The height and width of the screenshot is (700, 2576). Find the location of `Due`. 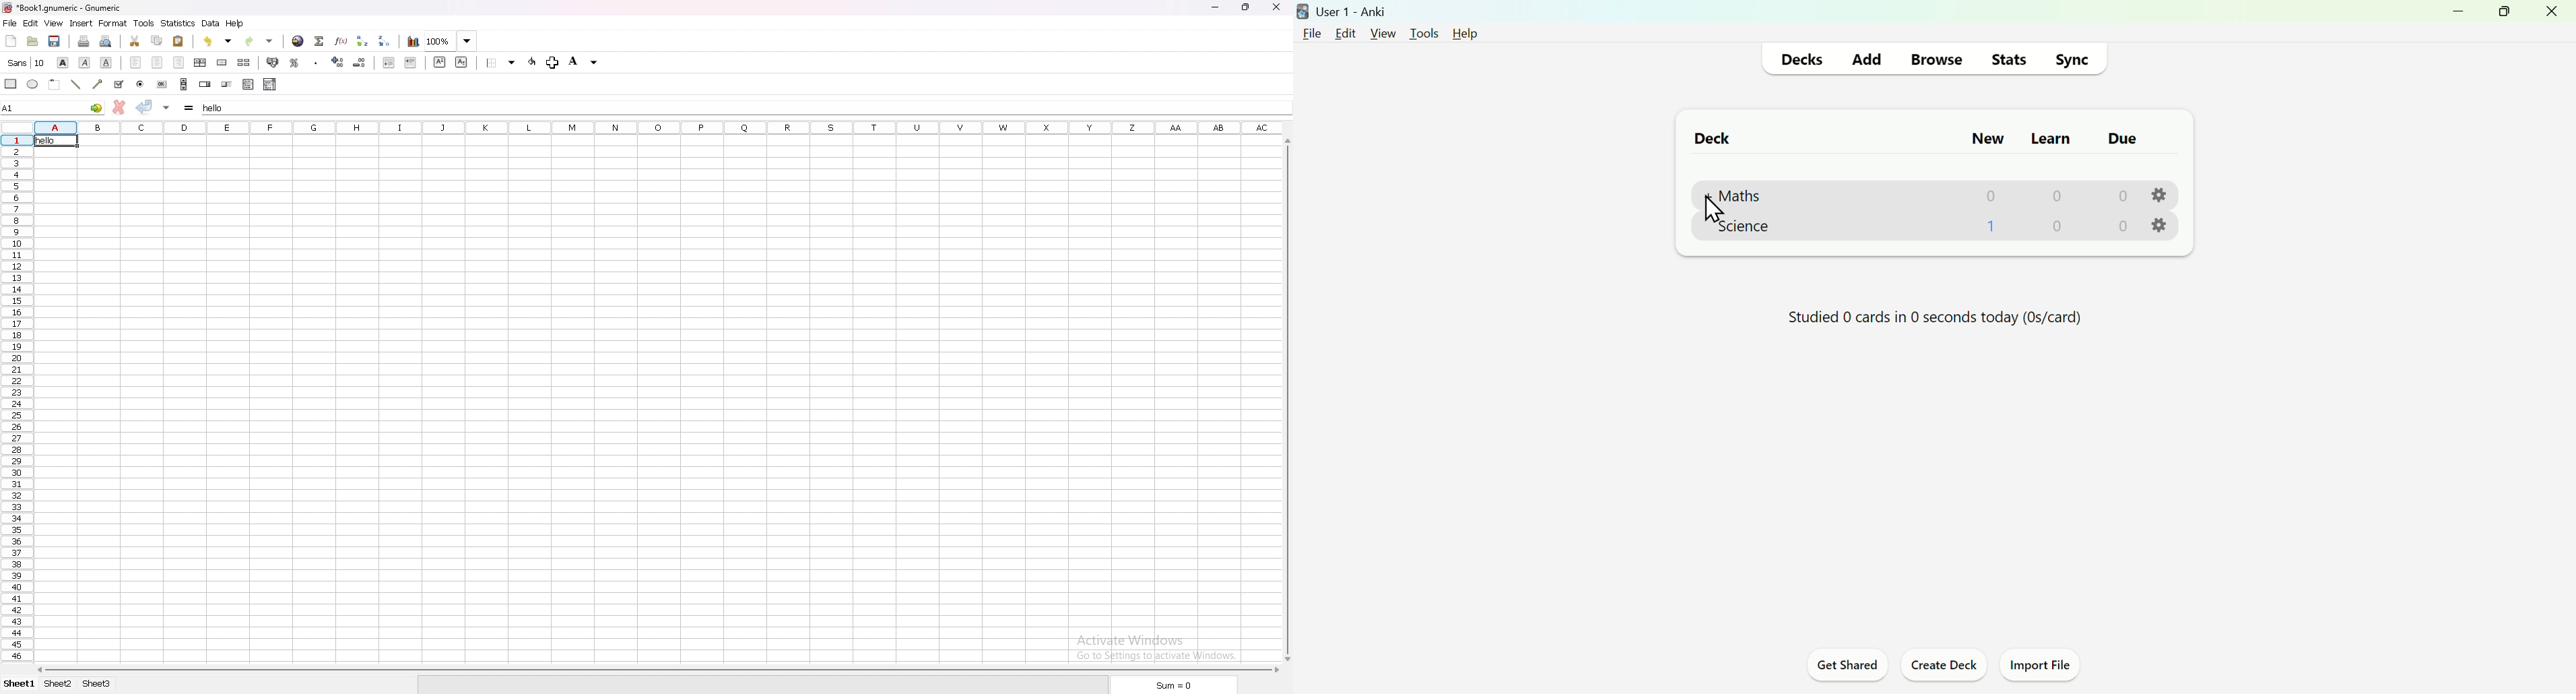

Due is located at coordinates (2118, 138).